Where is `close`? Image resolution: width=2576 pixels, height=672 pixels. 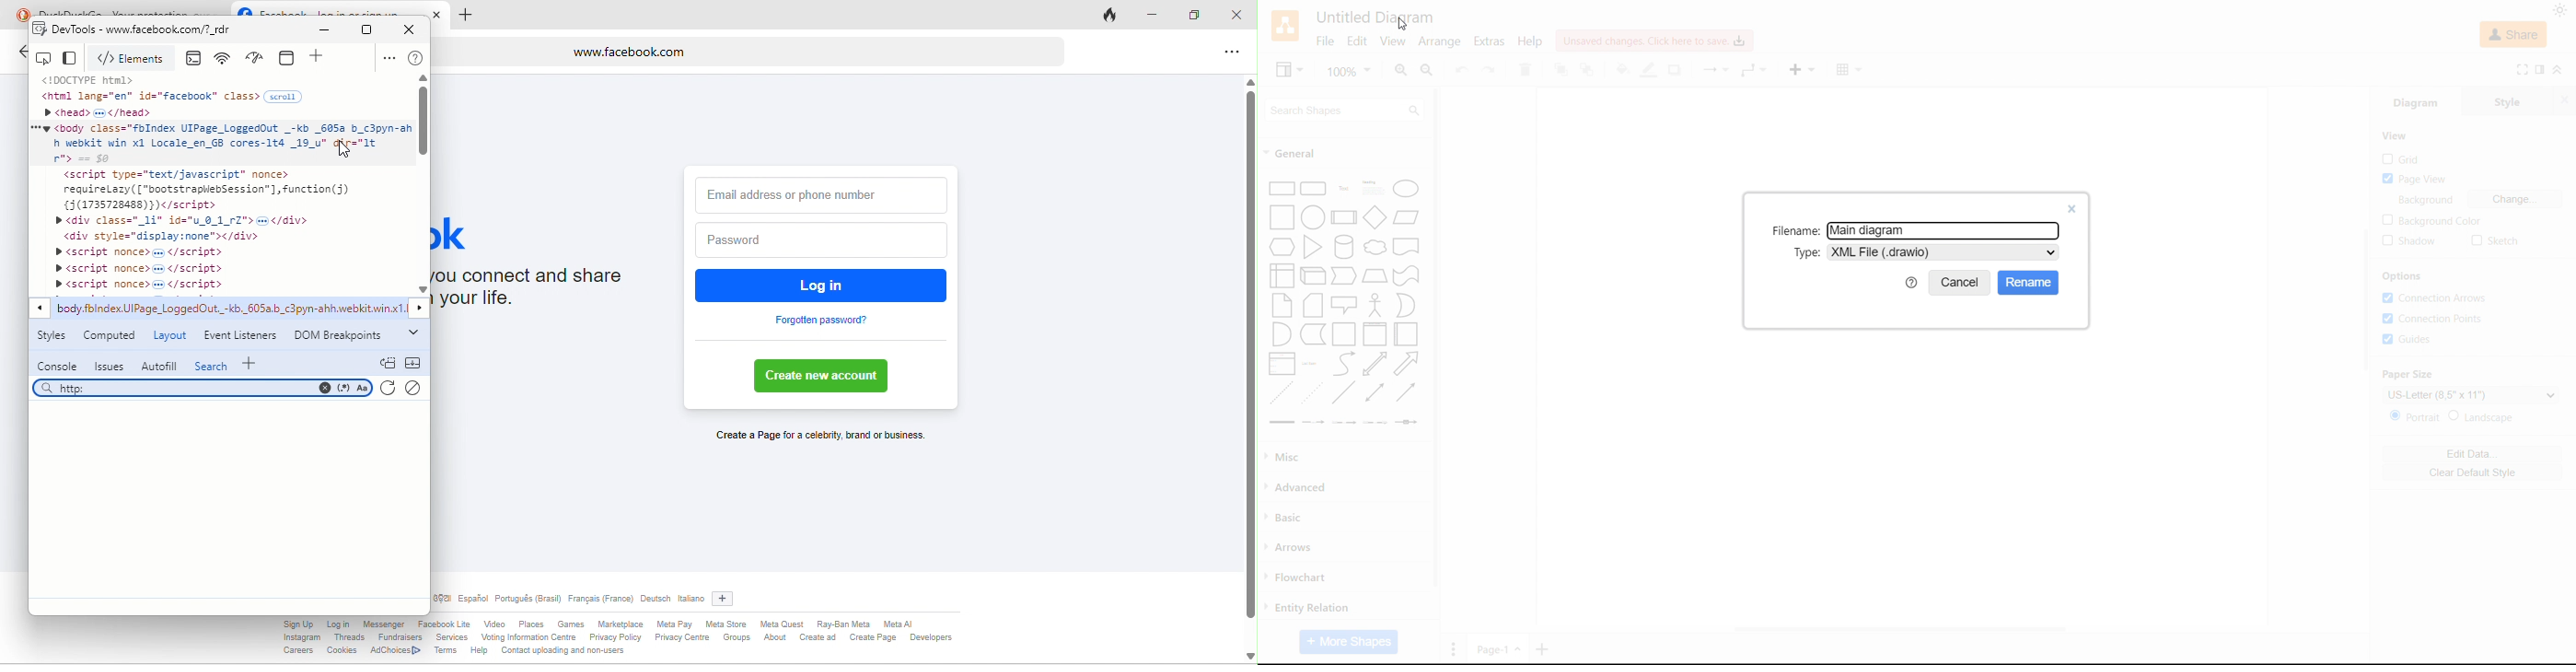 close is located at coordinates (414, 29).